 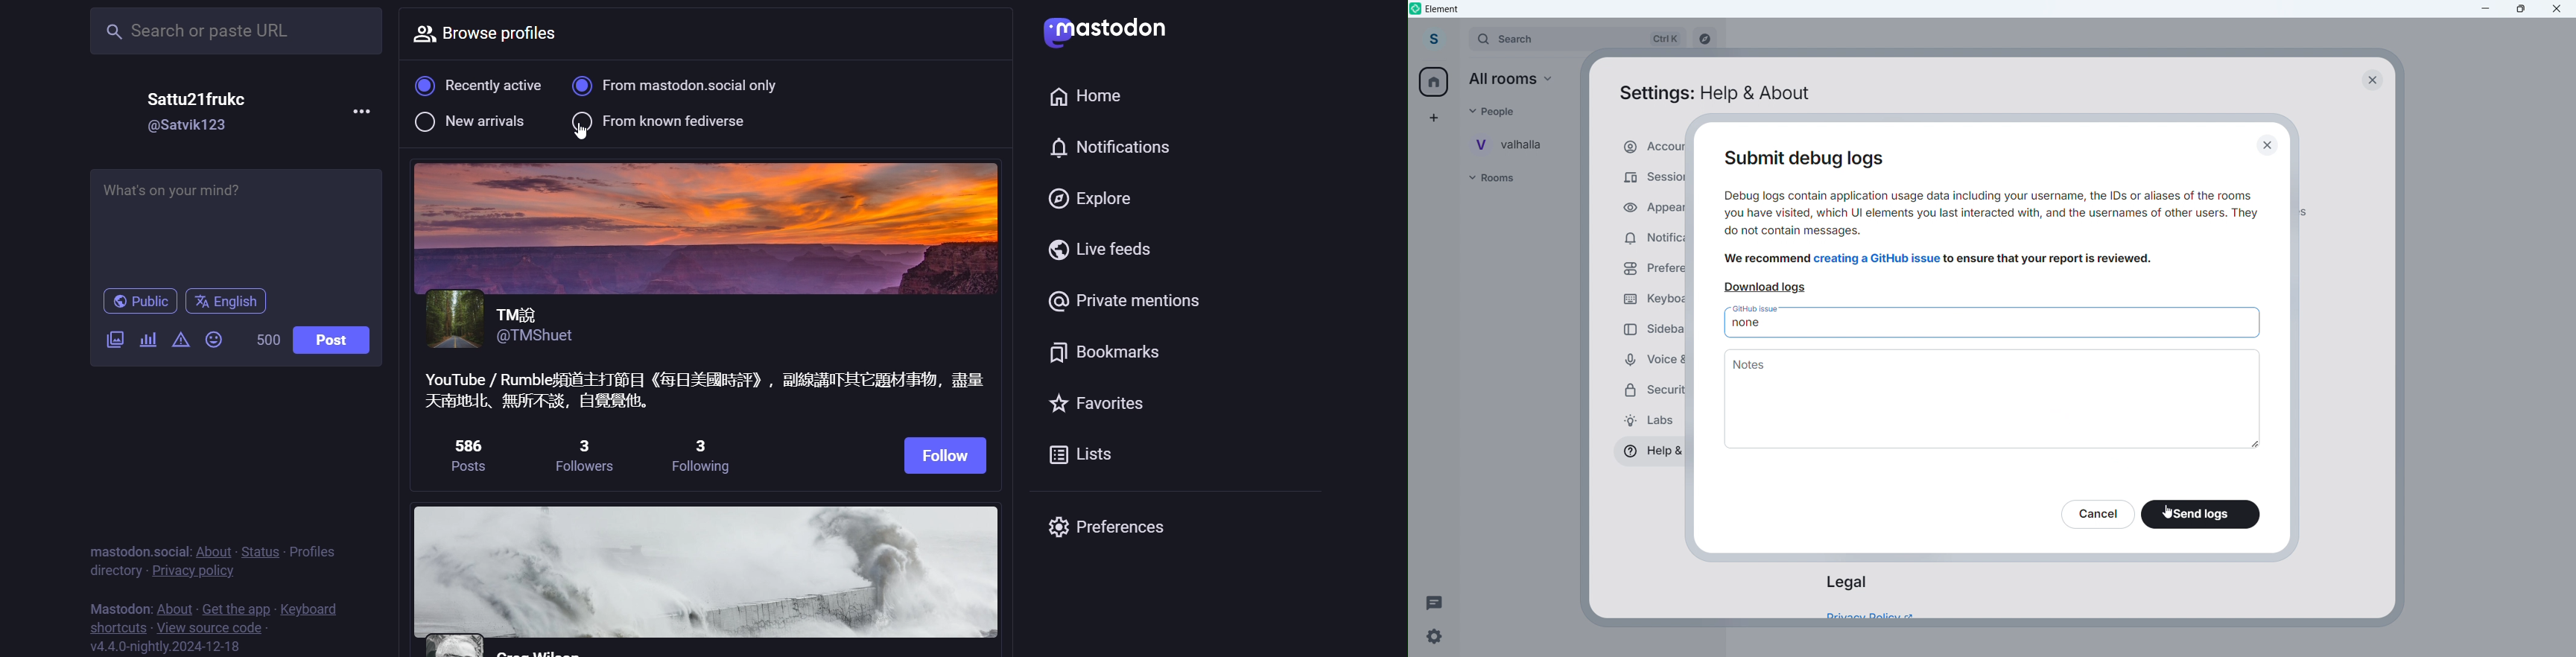 I want to click on 3 following, so click(x=704, y=457).